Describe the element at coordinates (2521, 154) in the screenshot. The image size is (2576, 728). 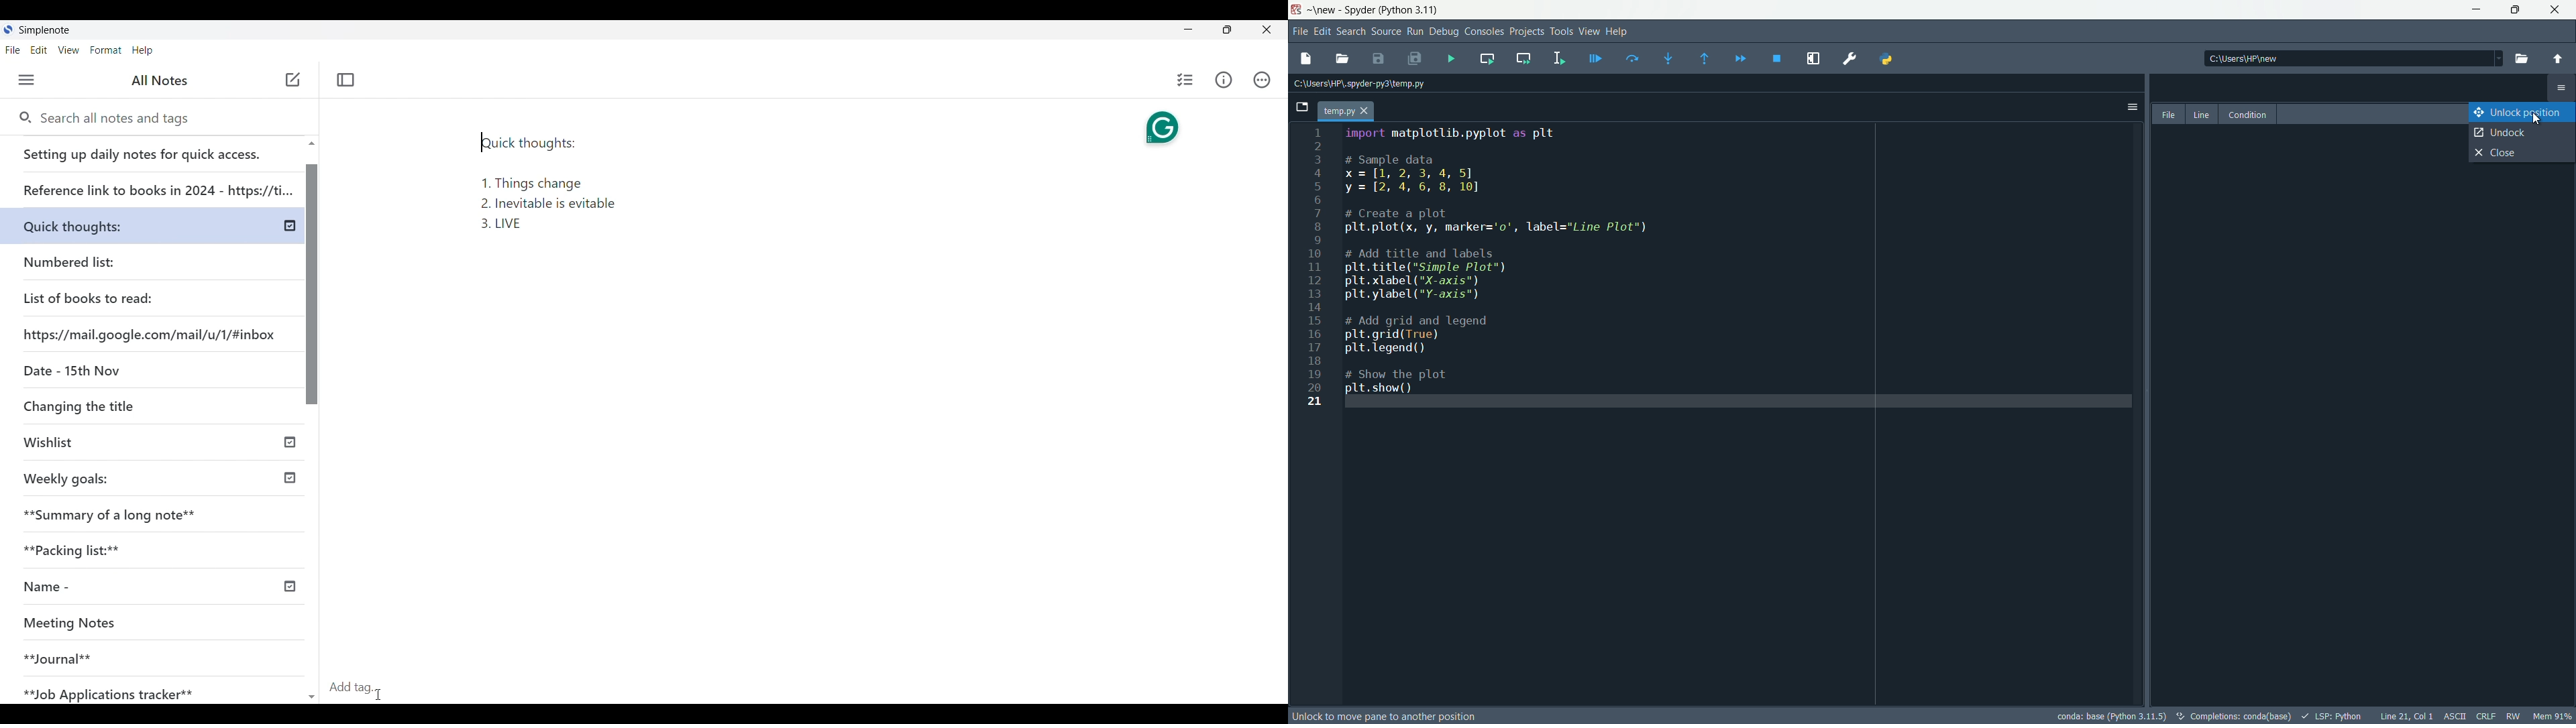
I see `close` at that location.